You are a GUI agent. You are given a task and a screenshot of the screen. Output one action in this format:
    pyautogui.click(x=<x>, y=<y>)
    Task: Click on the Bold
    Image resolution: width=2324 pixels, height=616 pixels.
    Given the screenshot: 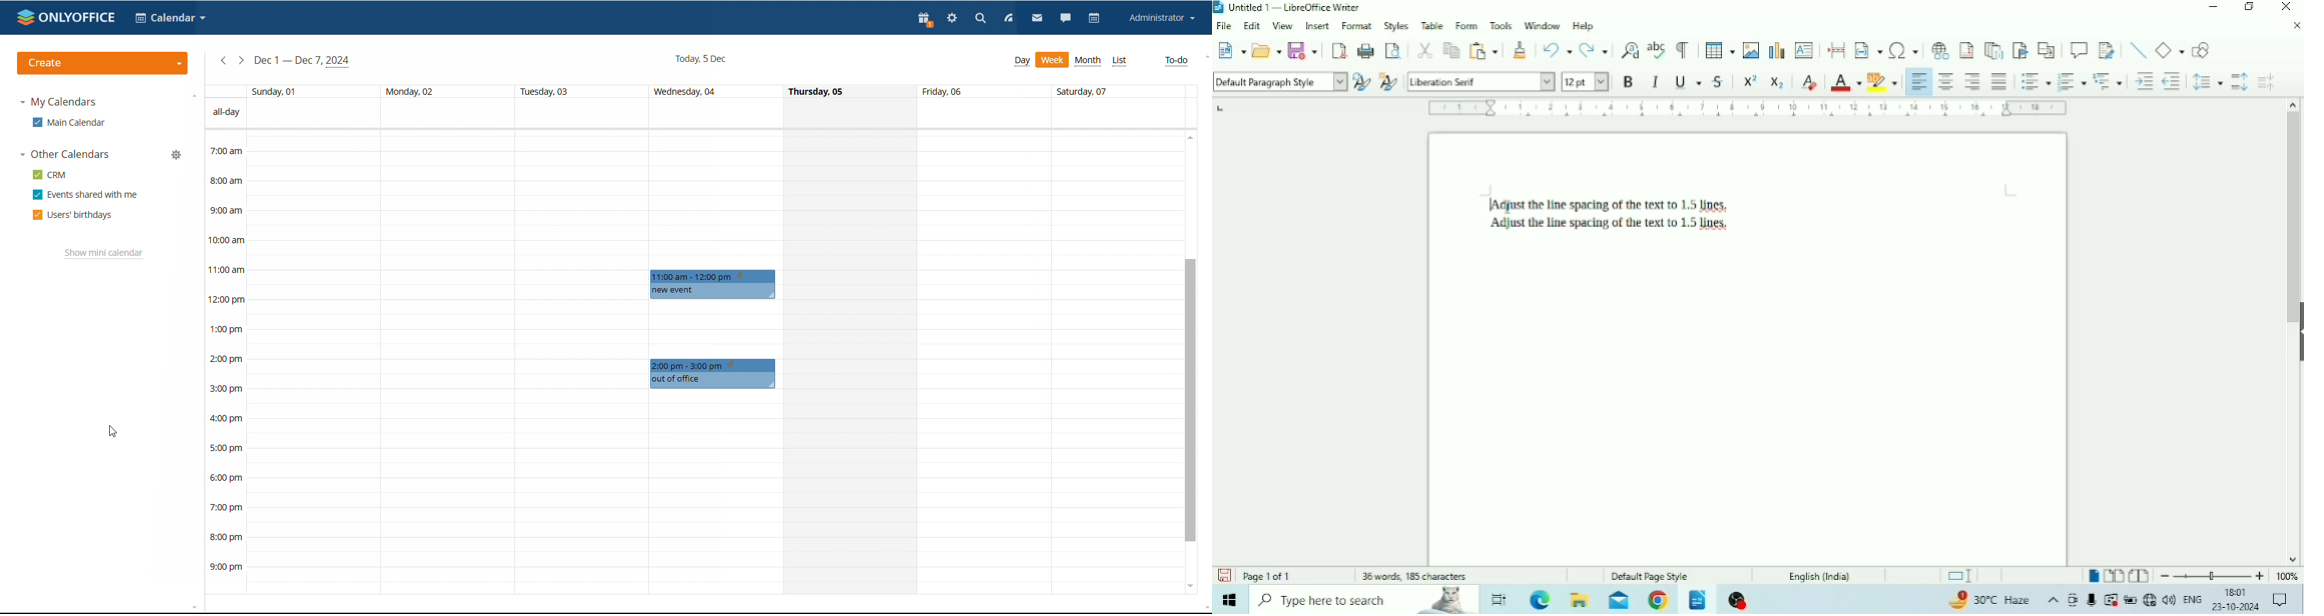 What is the action you would take?
    pyautogui.click(x=1629, y=82)
    